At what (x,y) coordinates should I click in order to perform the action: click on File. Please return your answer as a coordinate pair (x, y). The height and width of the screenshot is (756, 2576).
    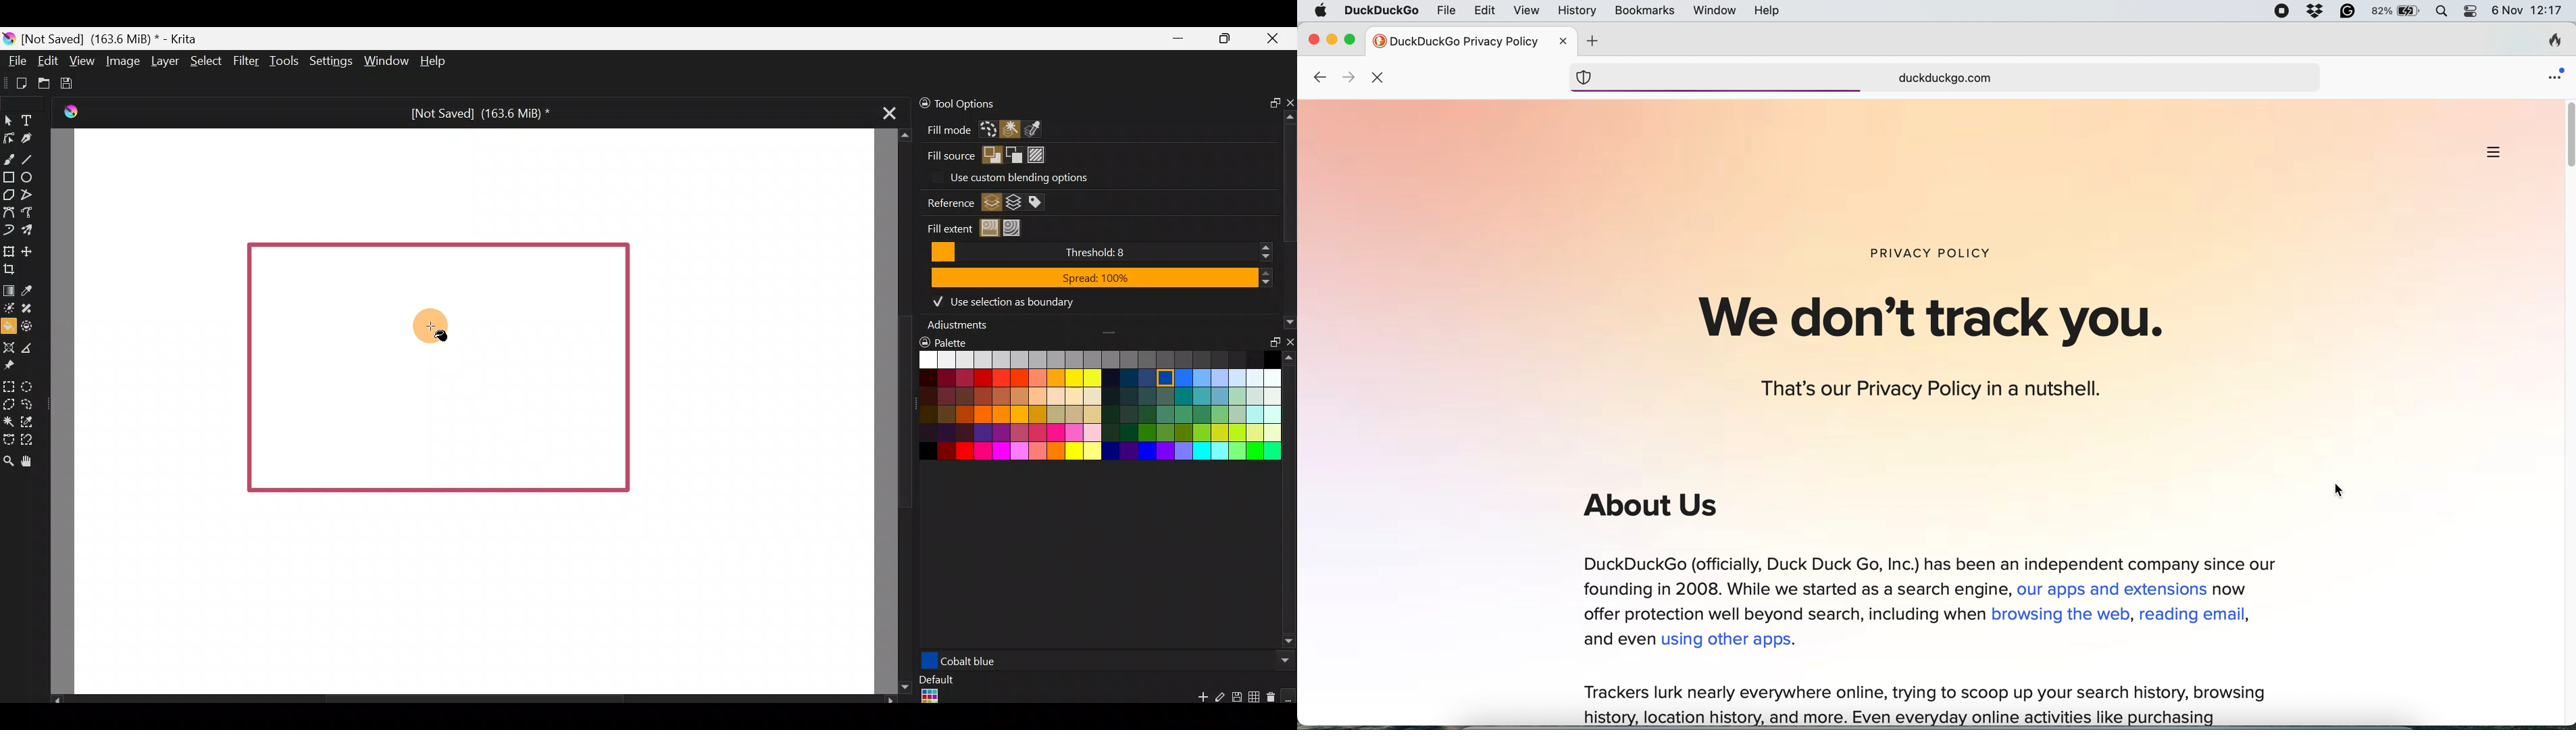
    Looking at the image, I should click on (18, 60).